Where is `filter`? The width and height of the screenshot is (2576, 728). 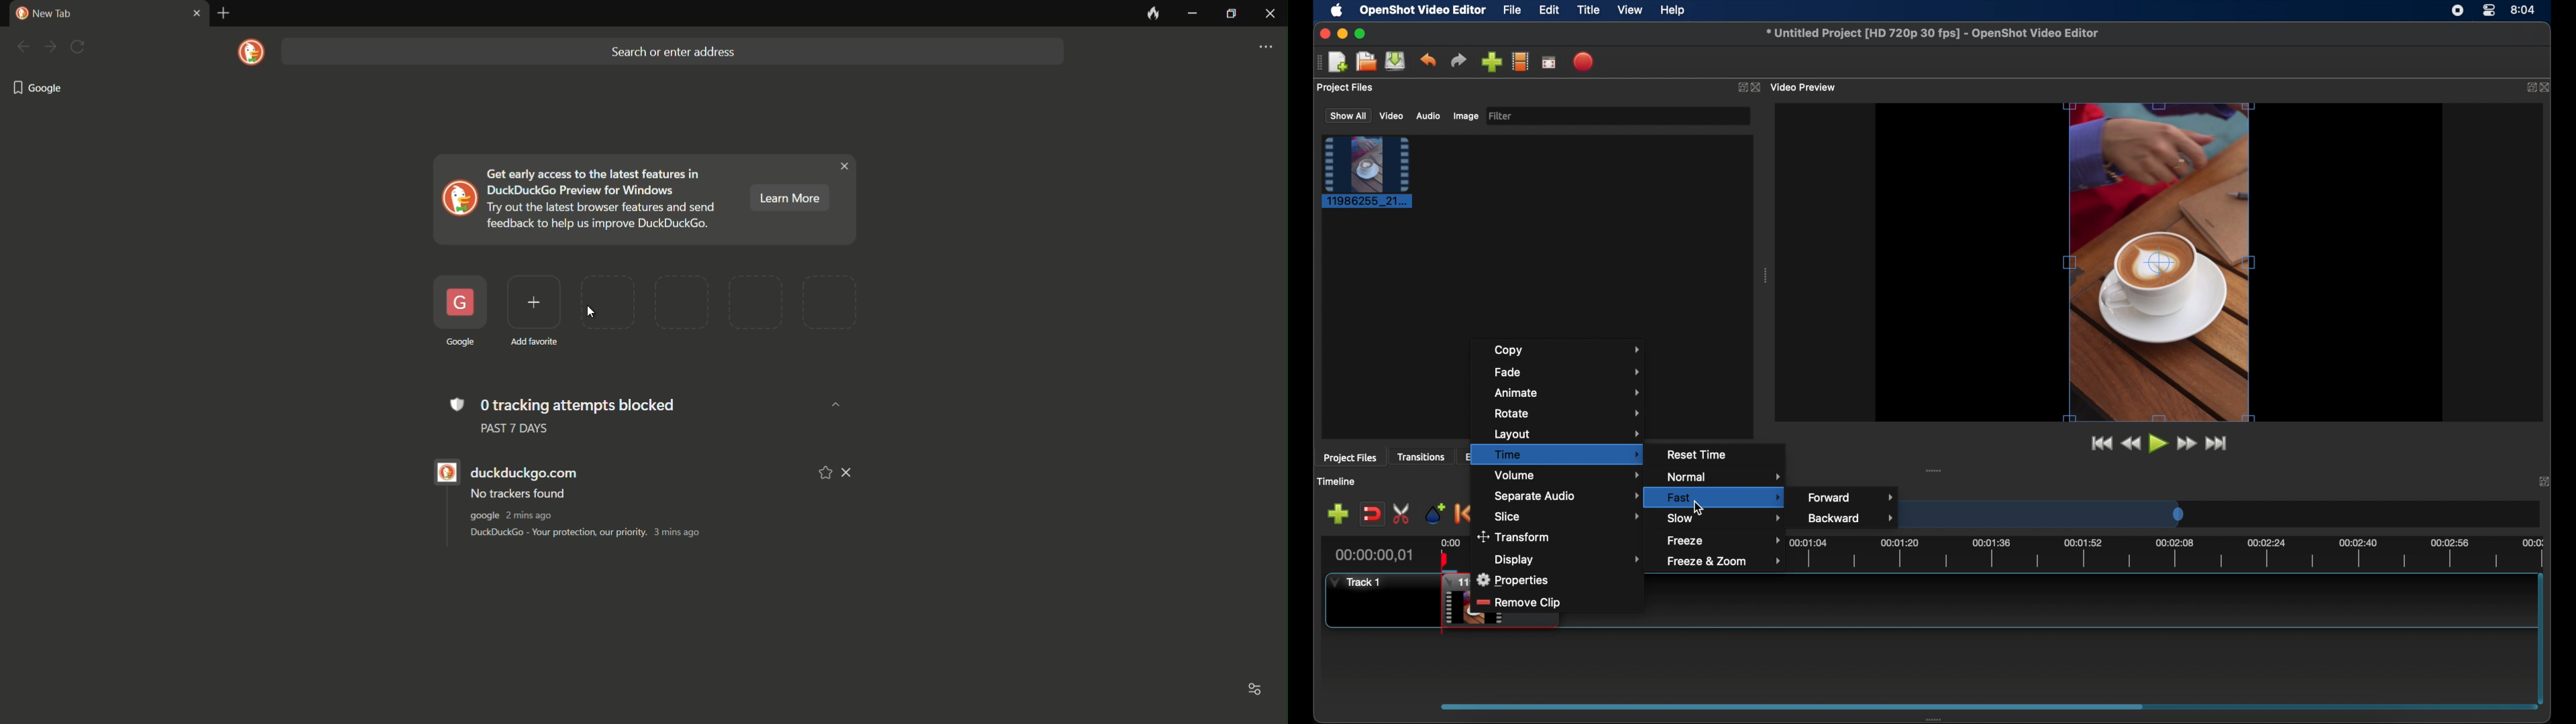 filter is located at coordinates (1501, 116).